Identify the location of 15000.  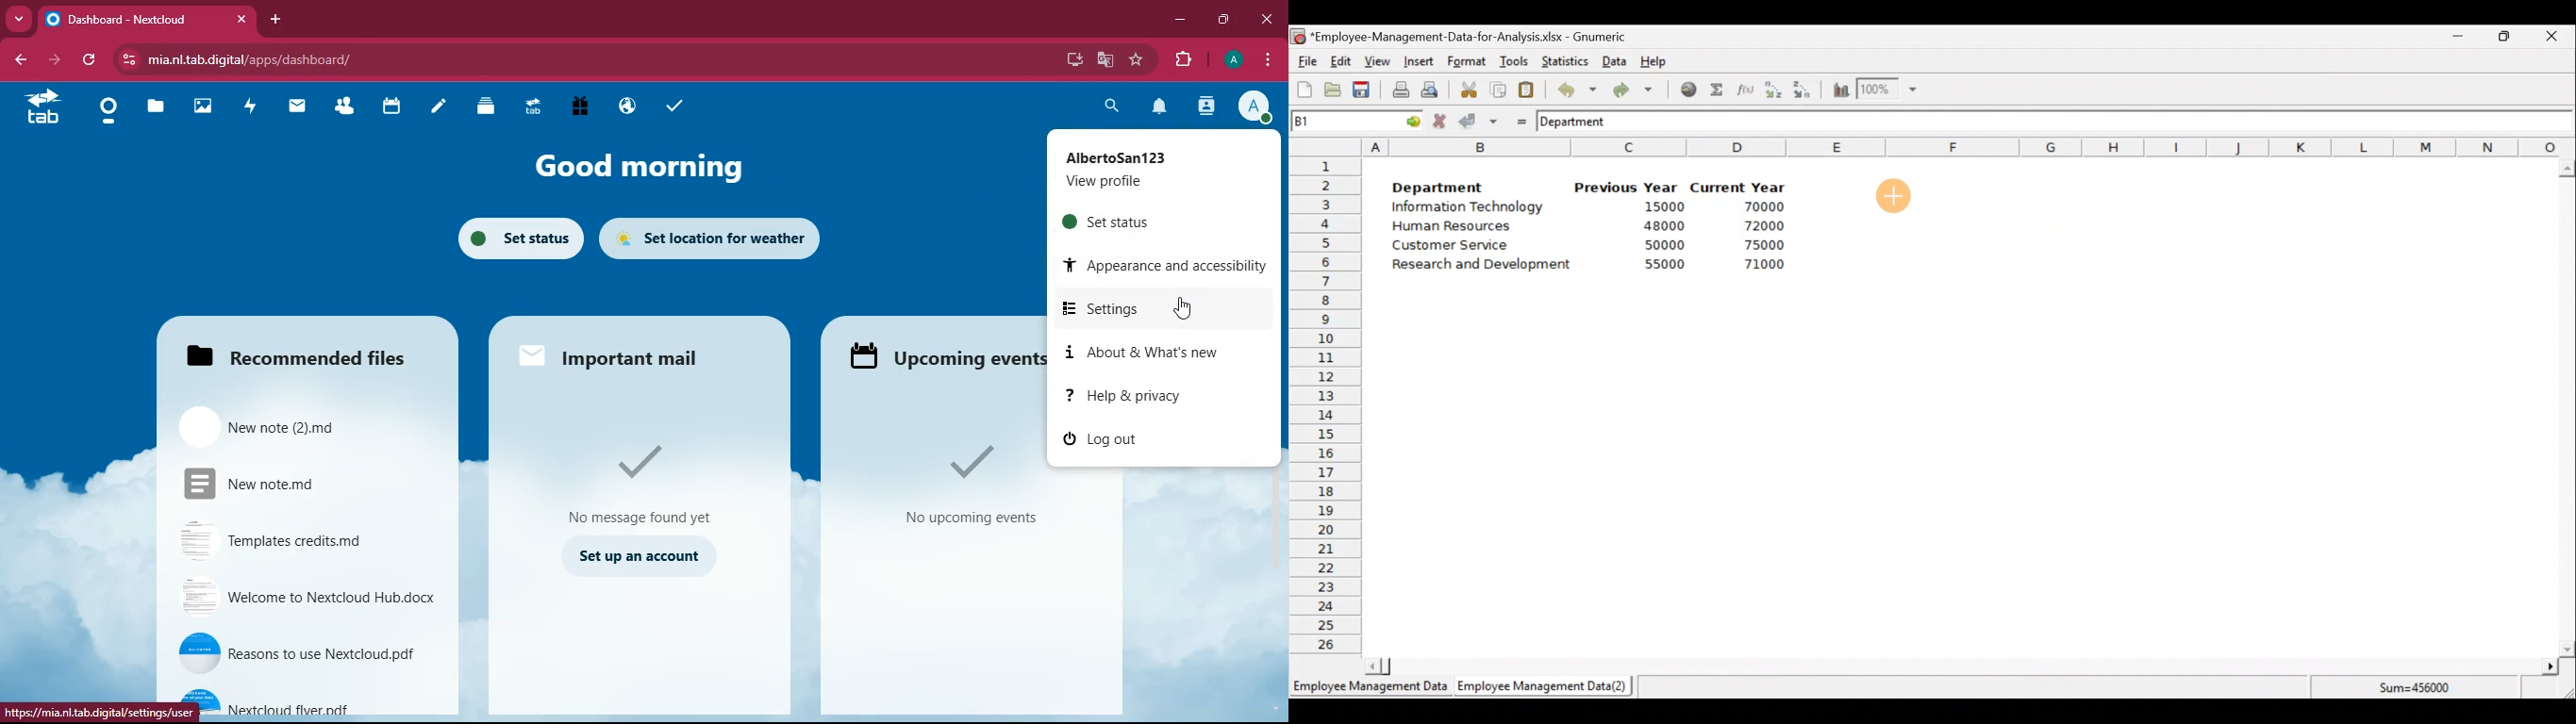
(1659, 206).